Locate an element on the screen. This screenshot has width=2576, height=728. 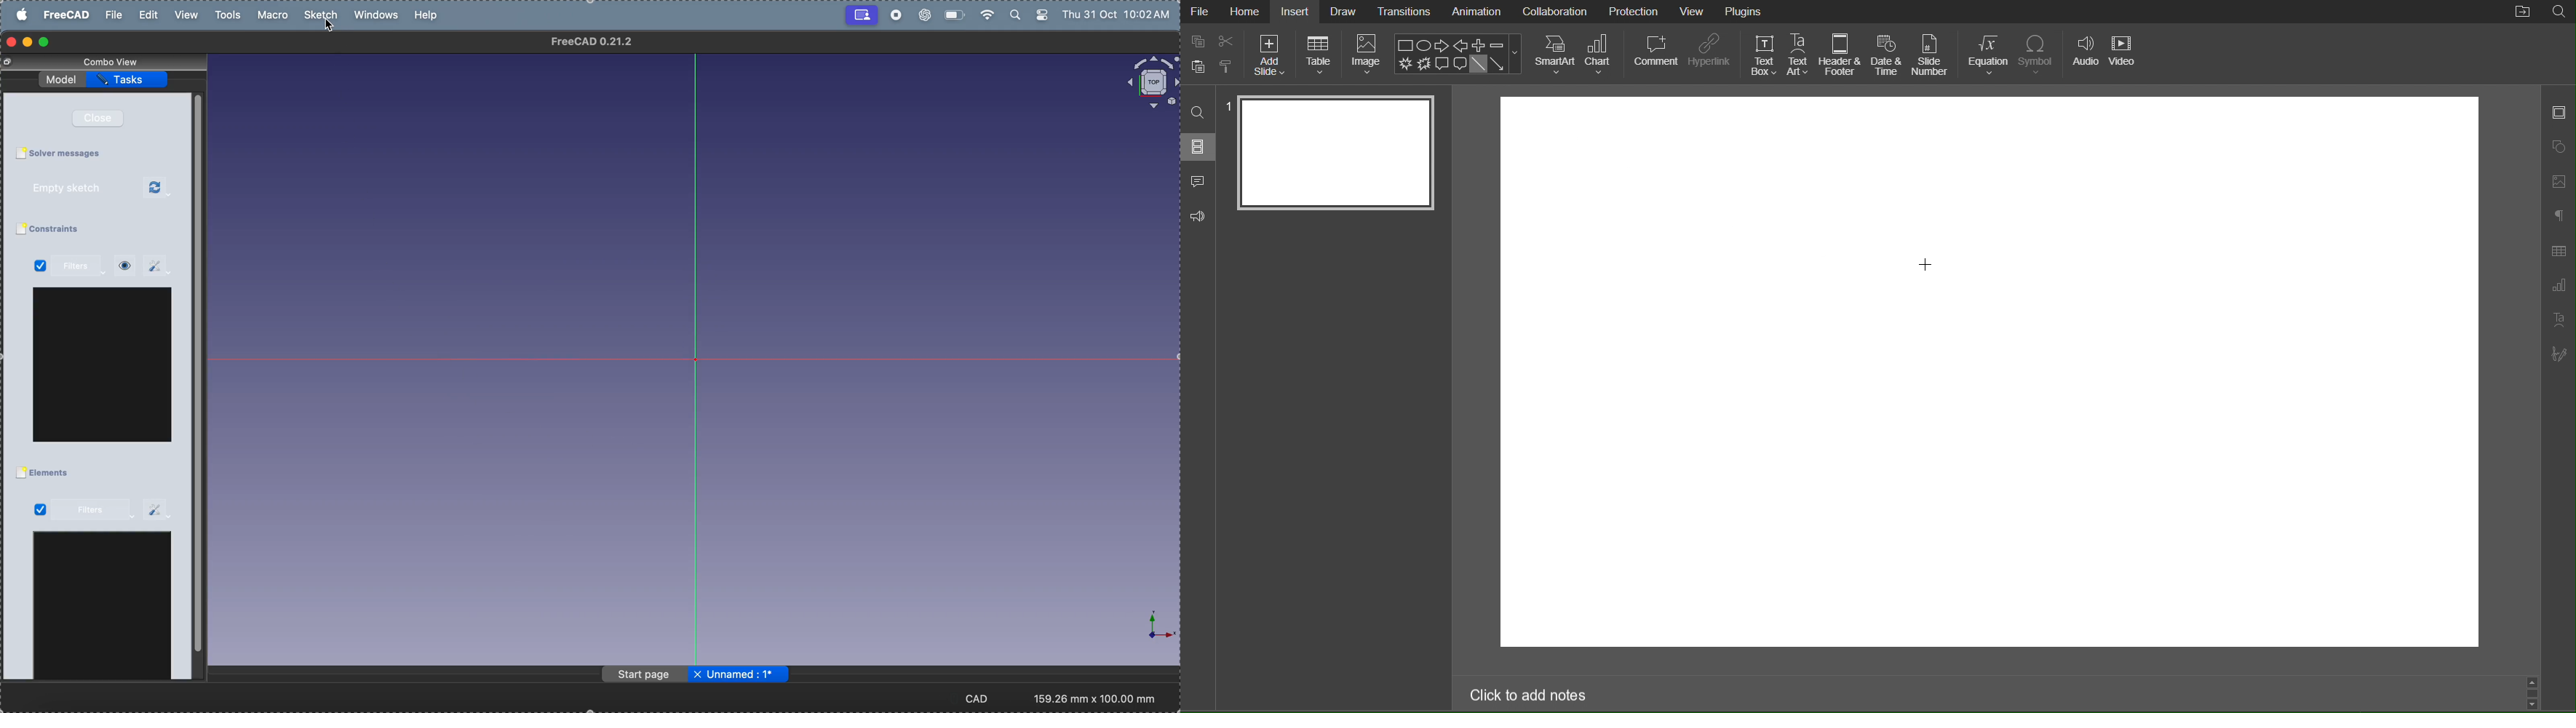
Slide 1 is located at coordinates (1335, 154).